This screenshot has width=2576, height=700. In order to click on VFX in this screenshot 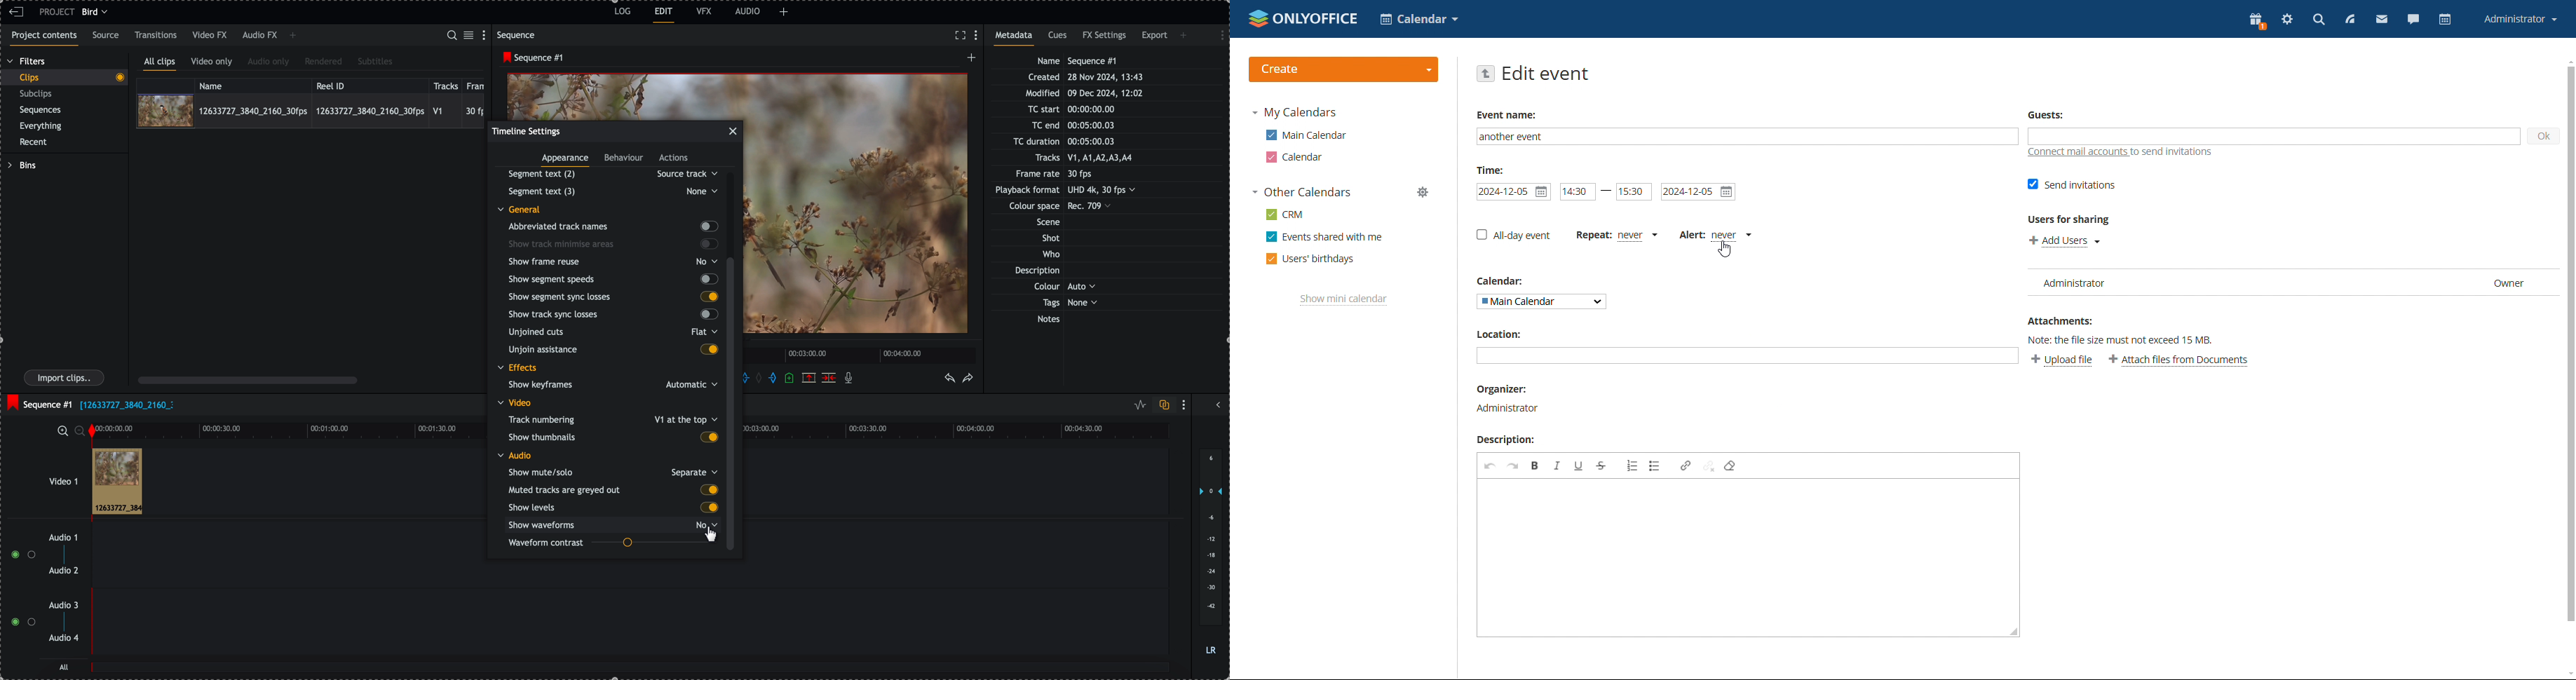, I will do `click(704, 11)`.